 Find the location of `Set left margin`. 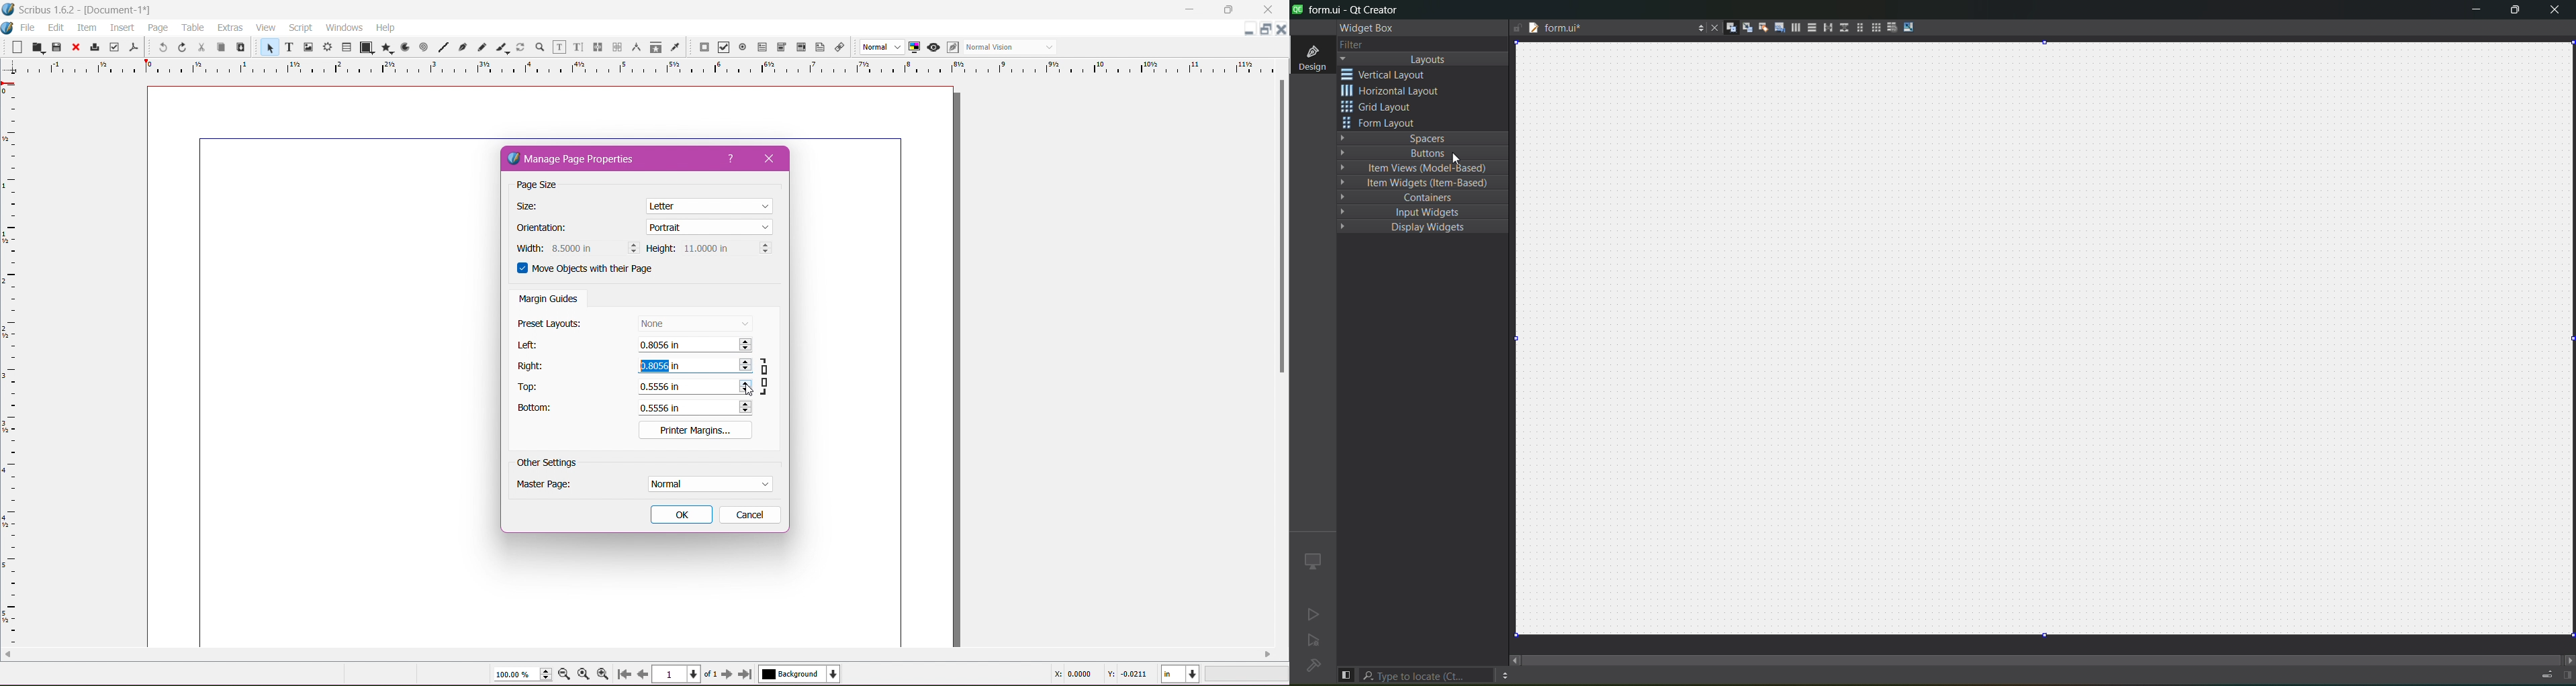

Set left margin is located at coordinates (695, 346).